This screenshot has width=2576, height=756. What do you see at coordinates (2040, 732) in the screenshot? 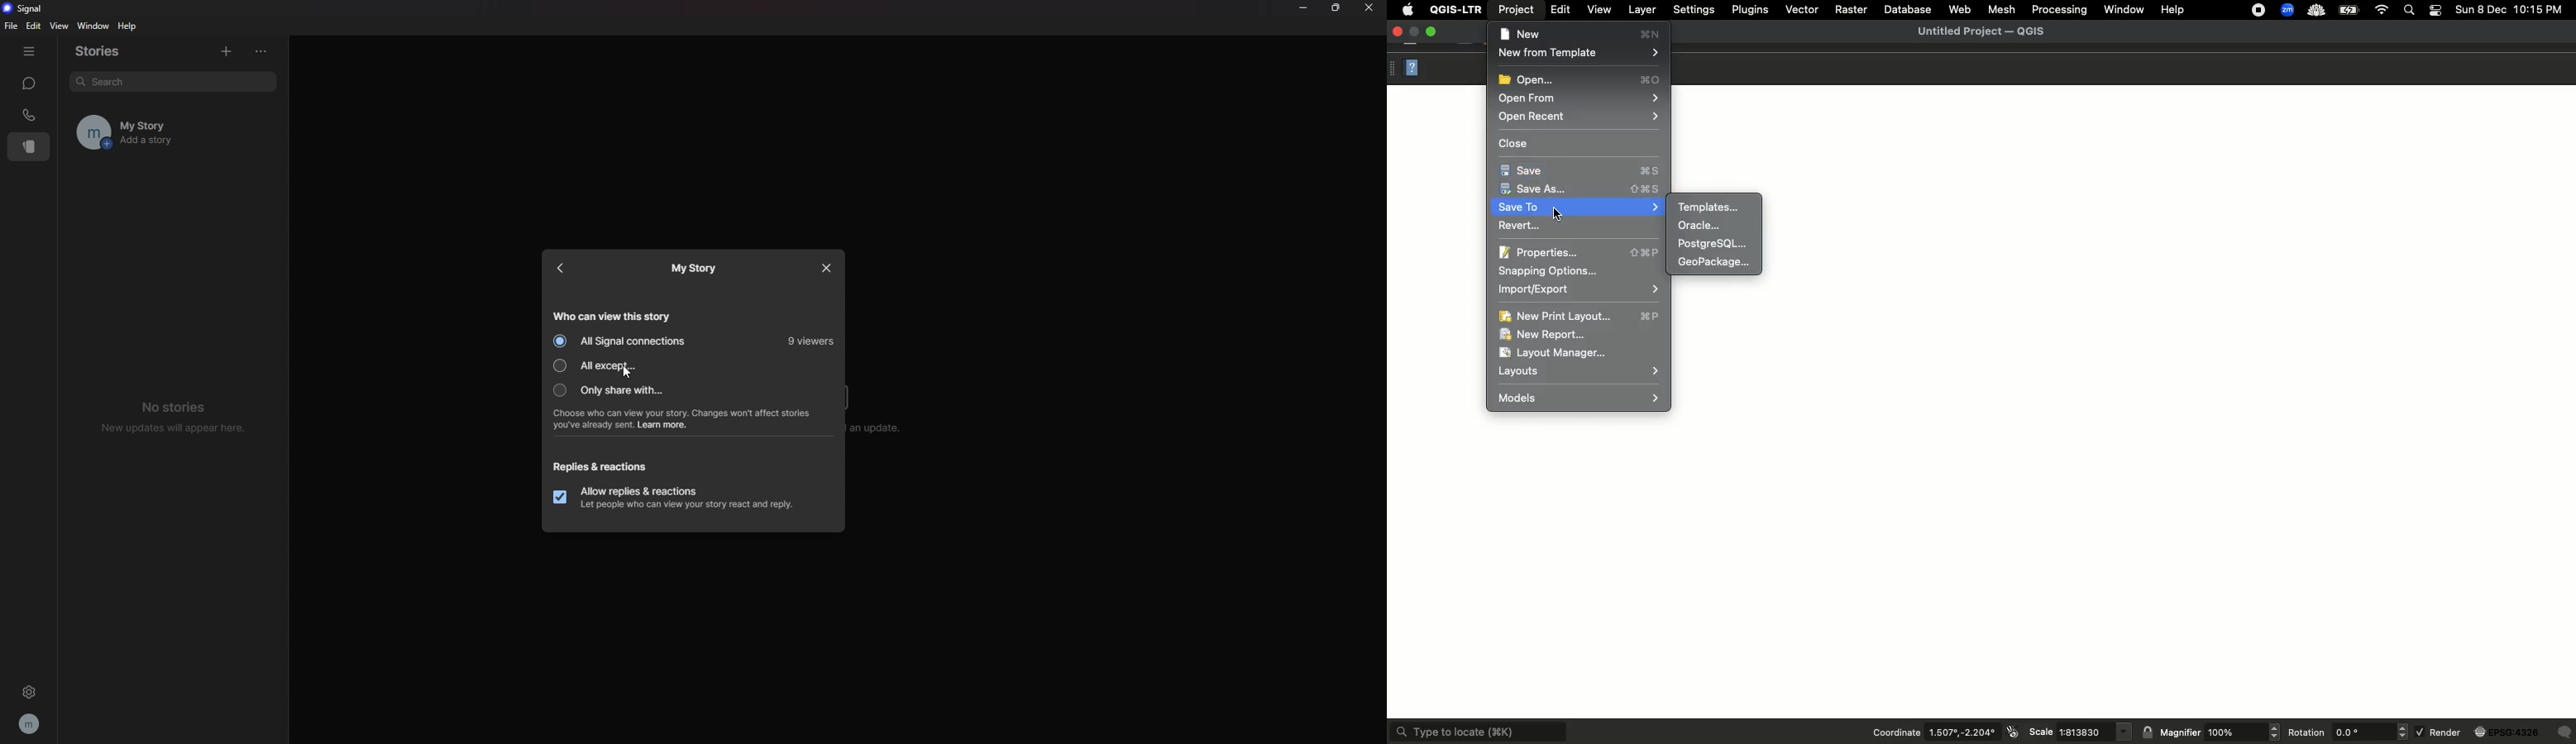
I see `Scale` at bounding box center [2040, 732].